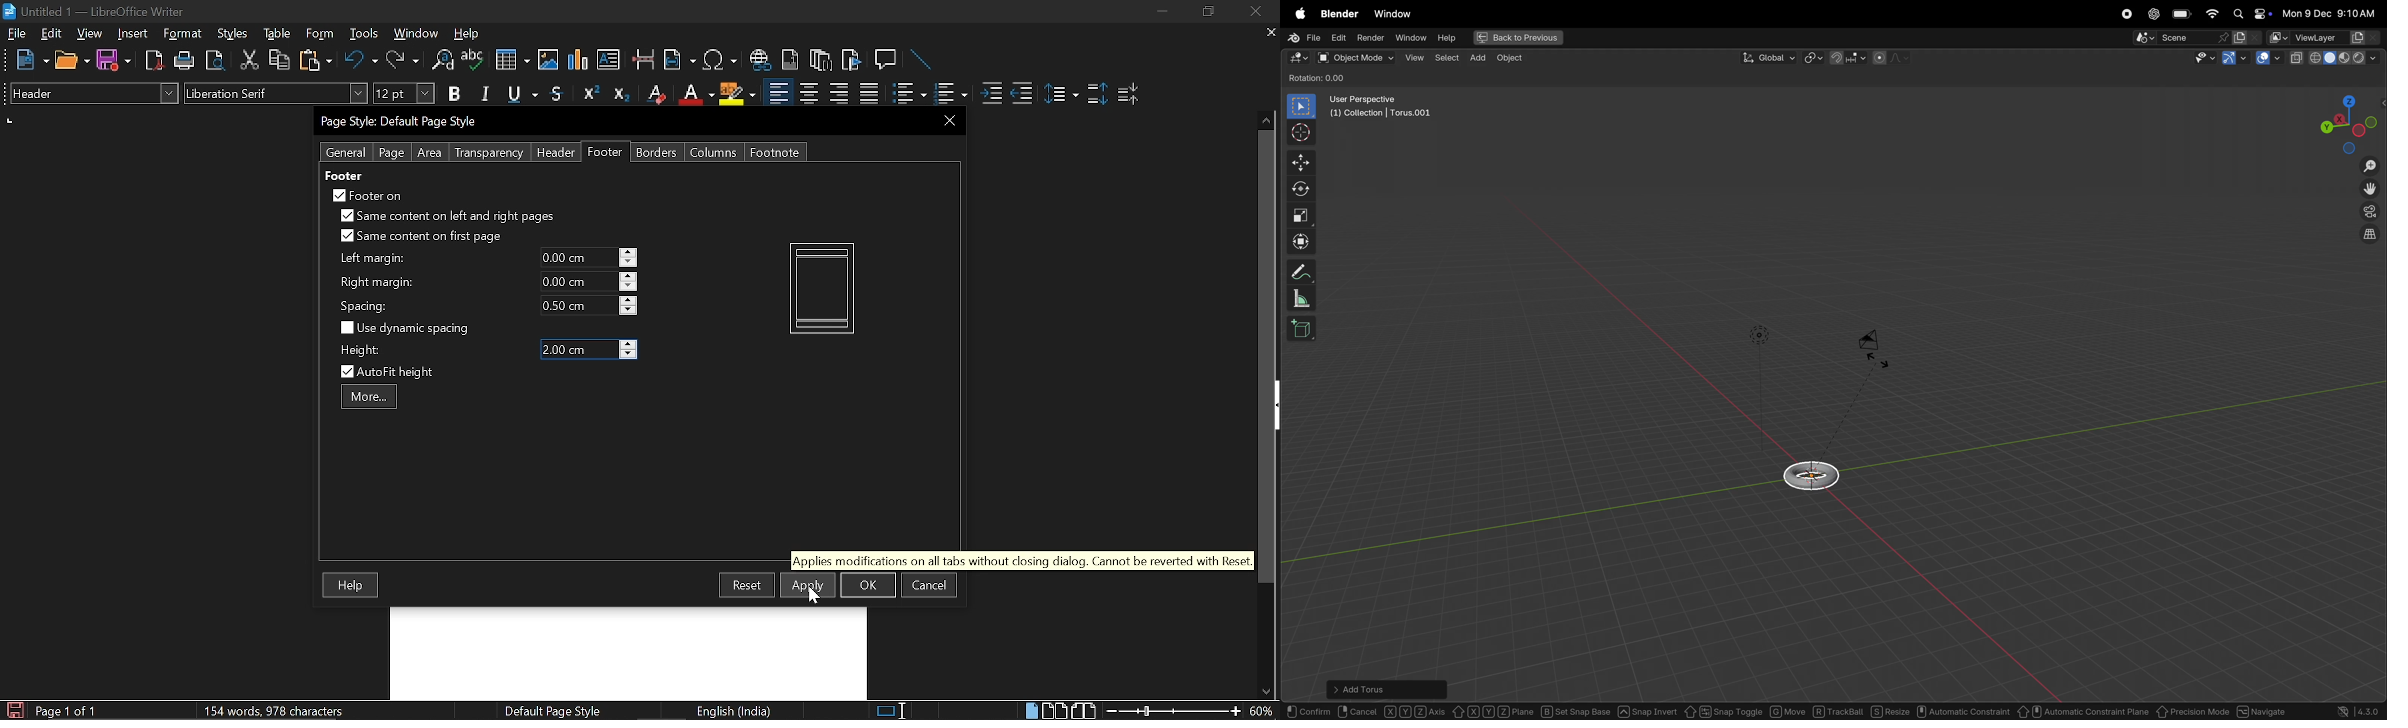 The width and height of the screenshot is (2408, 728). Describe the element at coordinates (13, 710) in the screenshot. I see `Save` at that location.